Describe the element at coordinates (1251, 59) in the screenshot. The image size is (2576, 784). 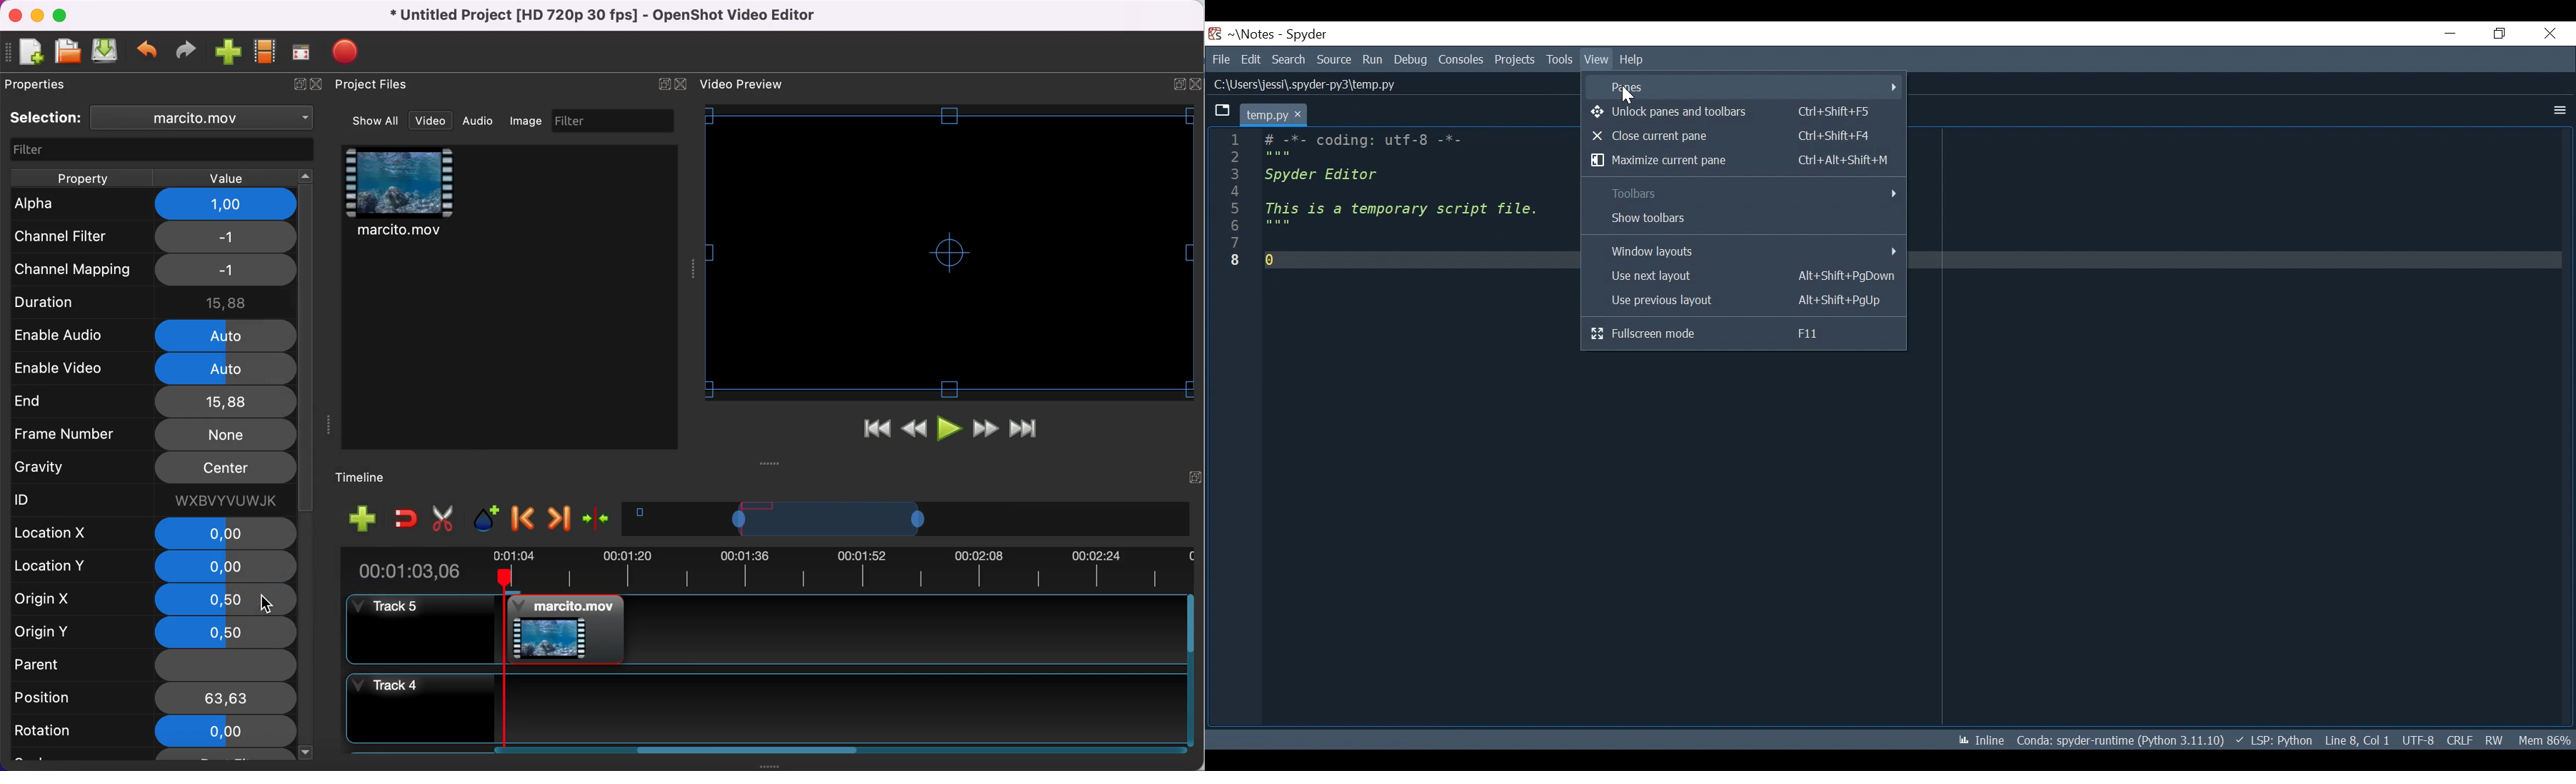
I see `Edit` at that location.